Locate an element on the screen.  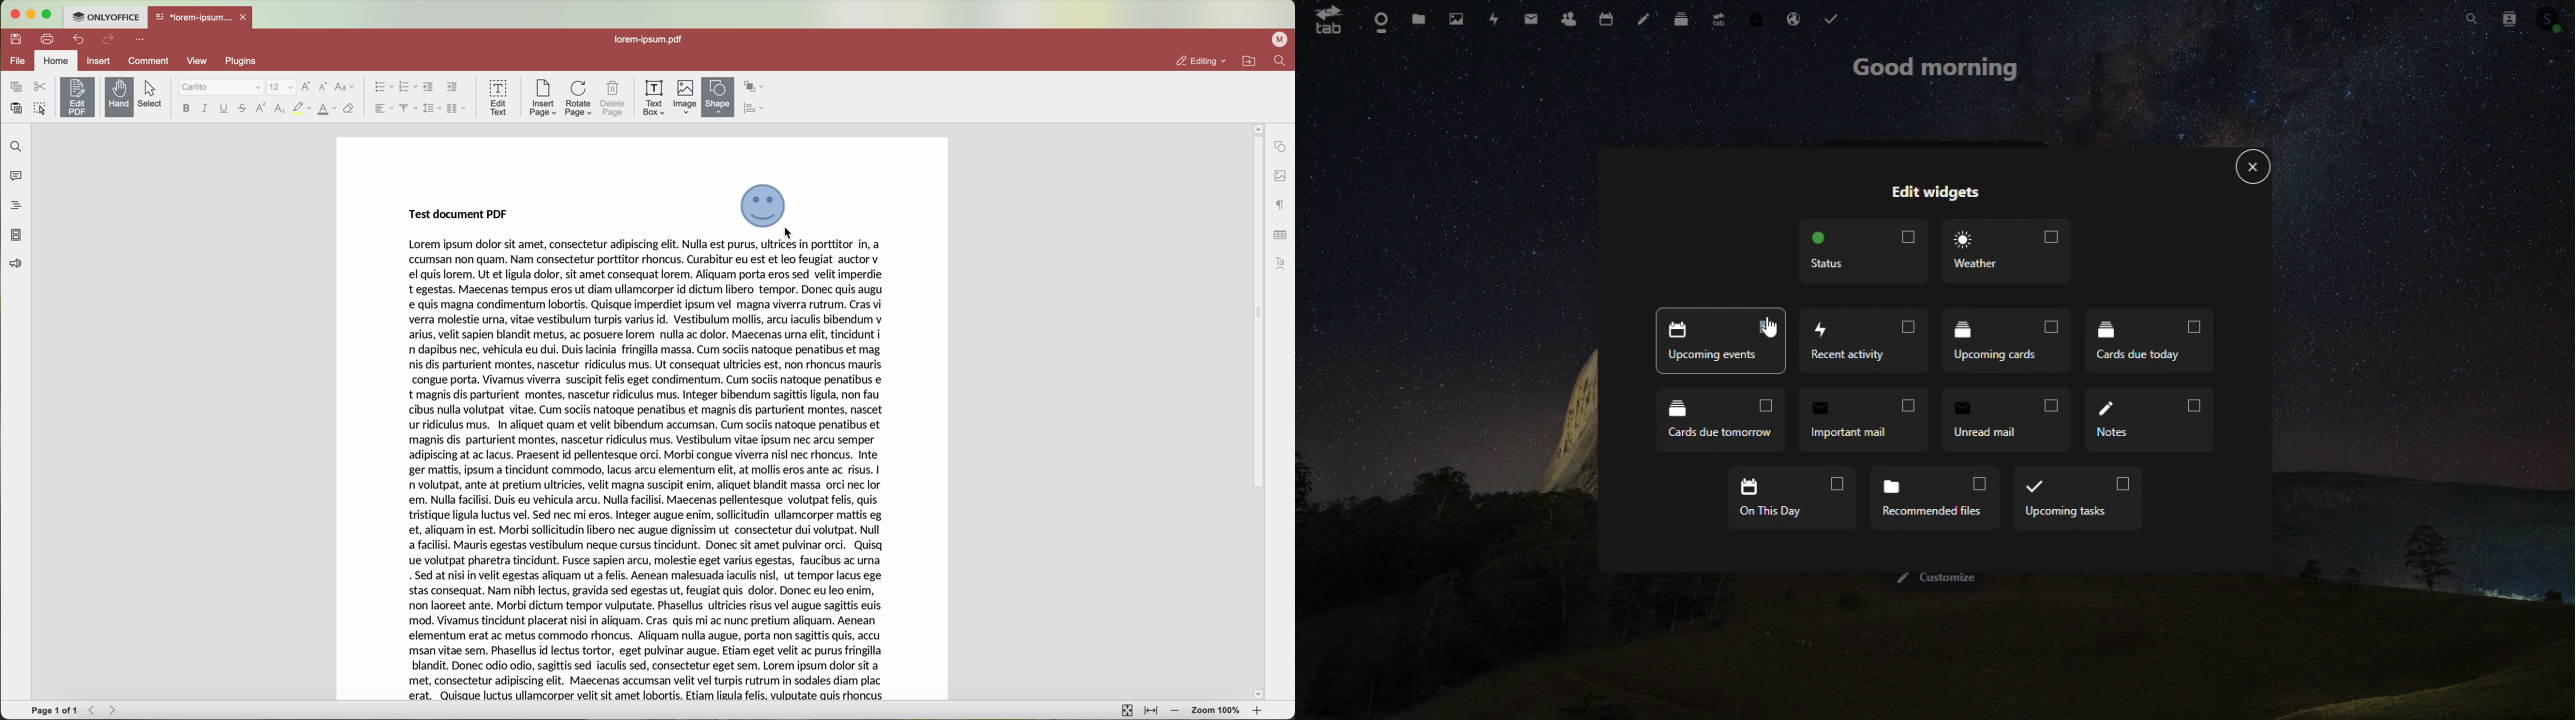
find is located at coordinates (1279, 62).